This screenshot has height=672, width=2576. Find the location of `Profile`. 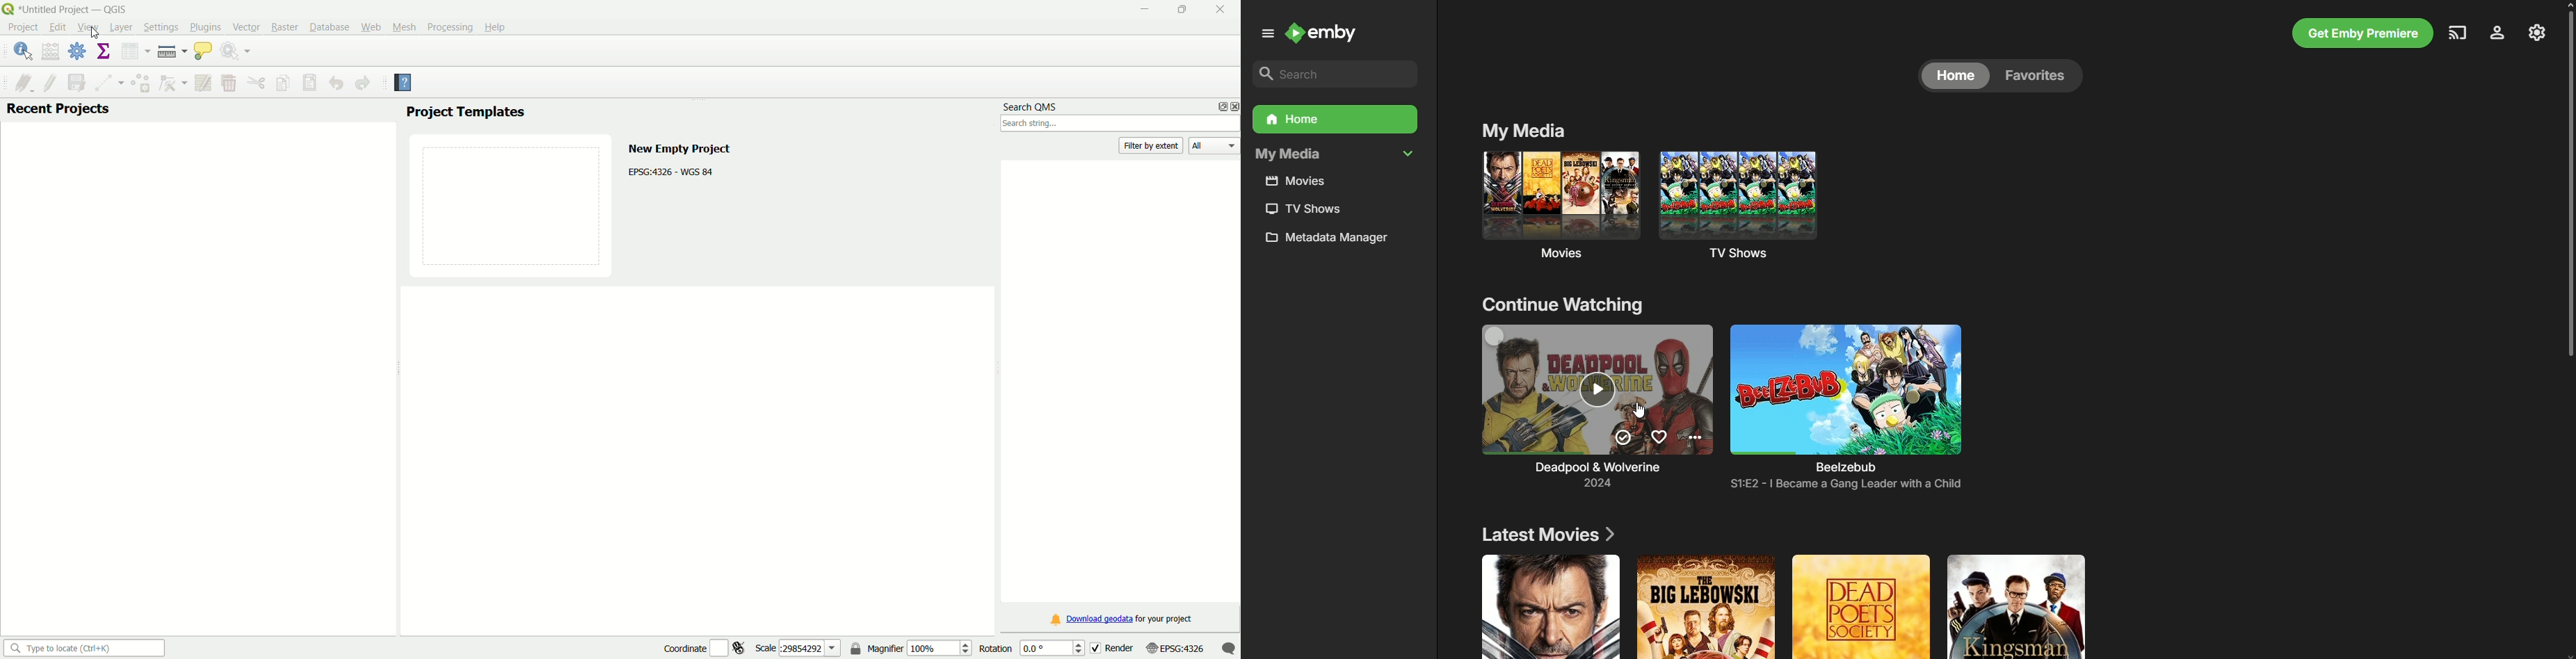

Profile is located at coordinates (2495, 33).